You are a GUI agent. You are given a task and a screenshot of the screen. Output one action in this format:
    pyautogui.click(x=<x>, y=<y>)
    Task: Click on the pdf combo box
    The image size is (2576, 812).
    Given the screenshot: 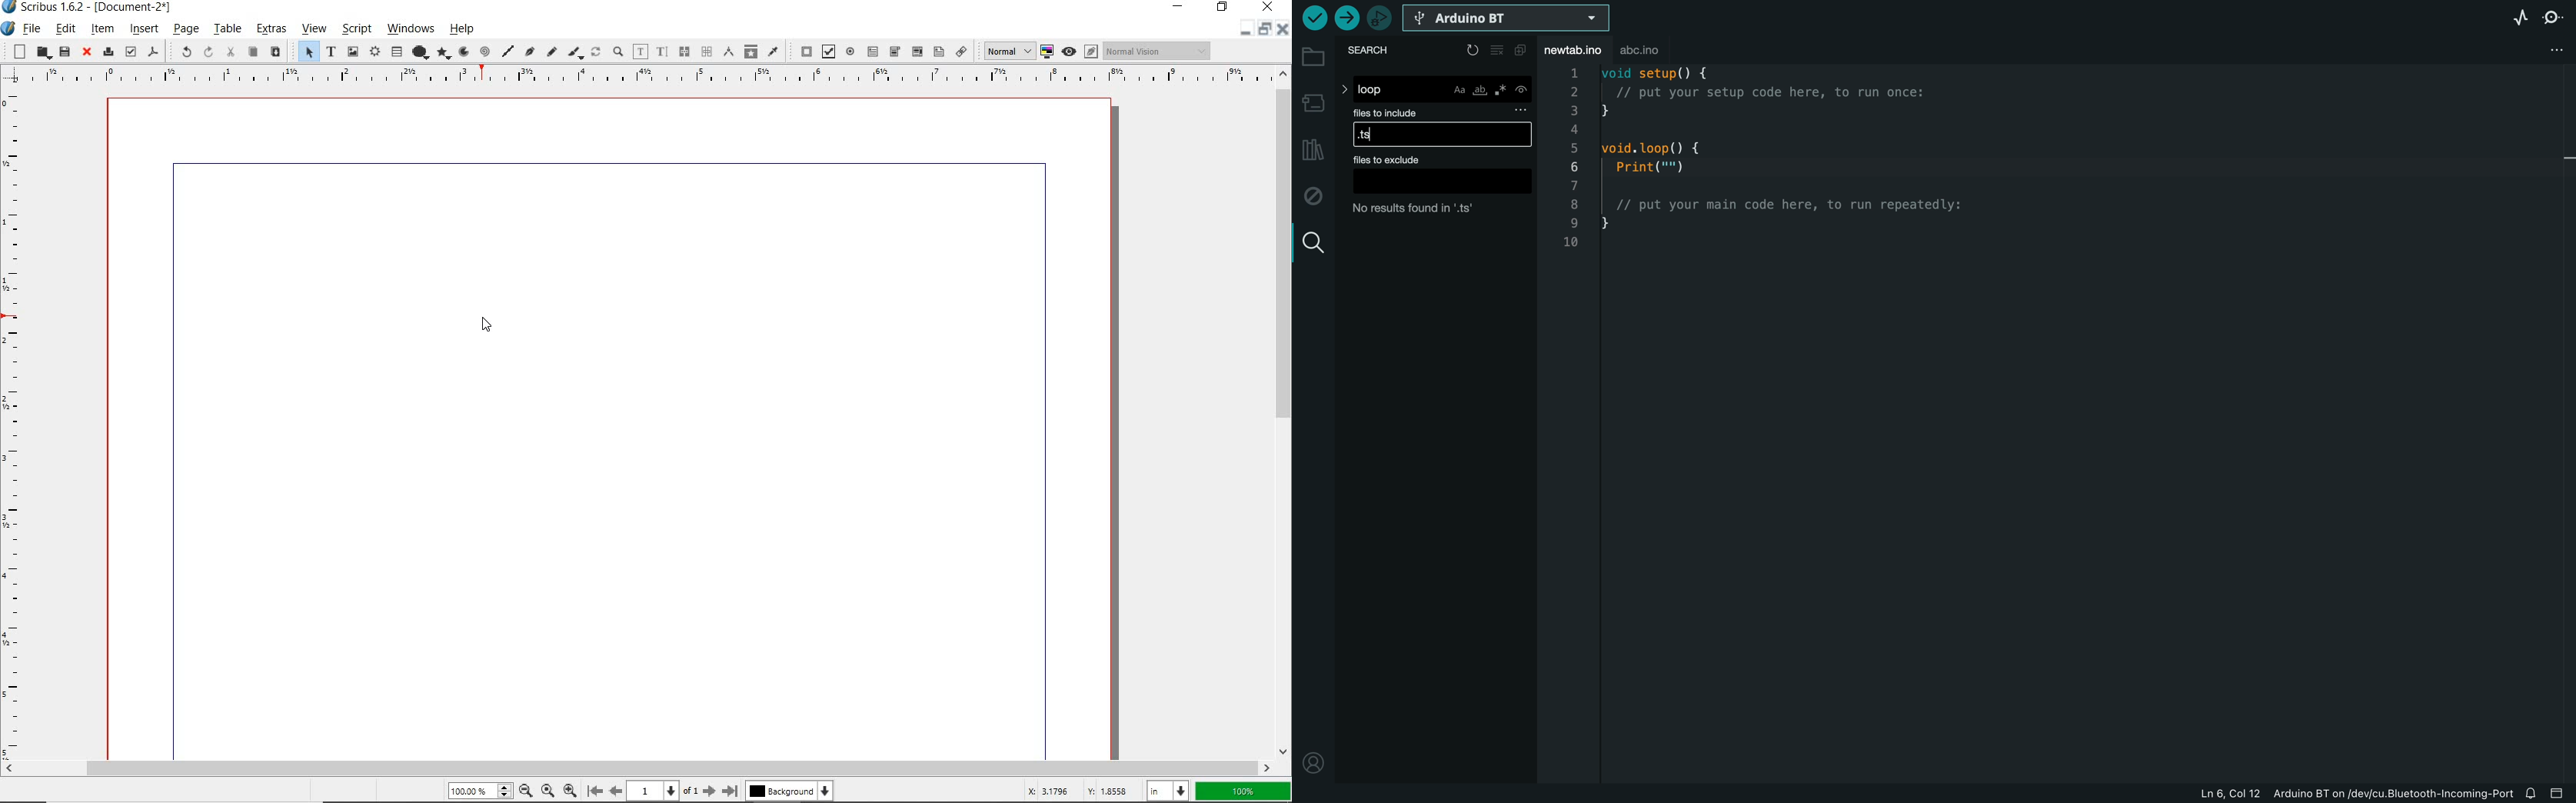 What is the action you would take?
    pyautogui.click(x=916, y=52)
    